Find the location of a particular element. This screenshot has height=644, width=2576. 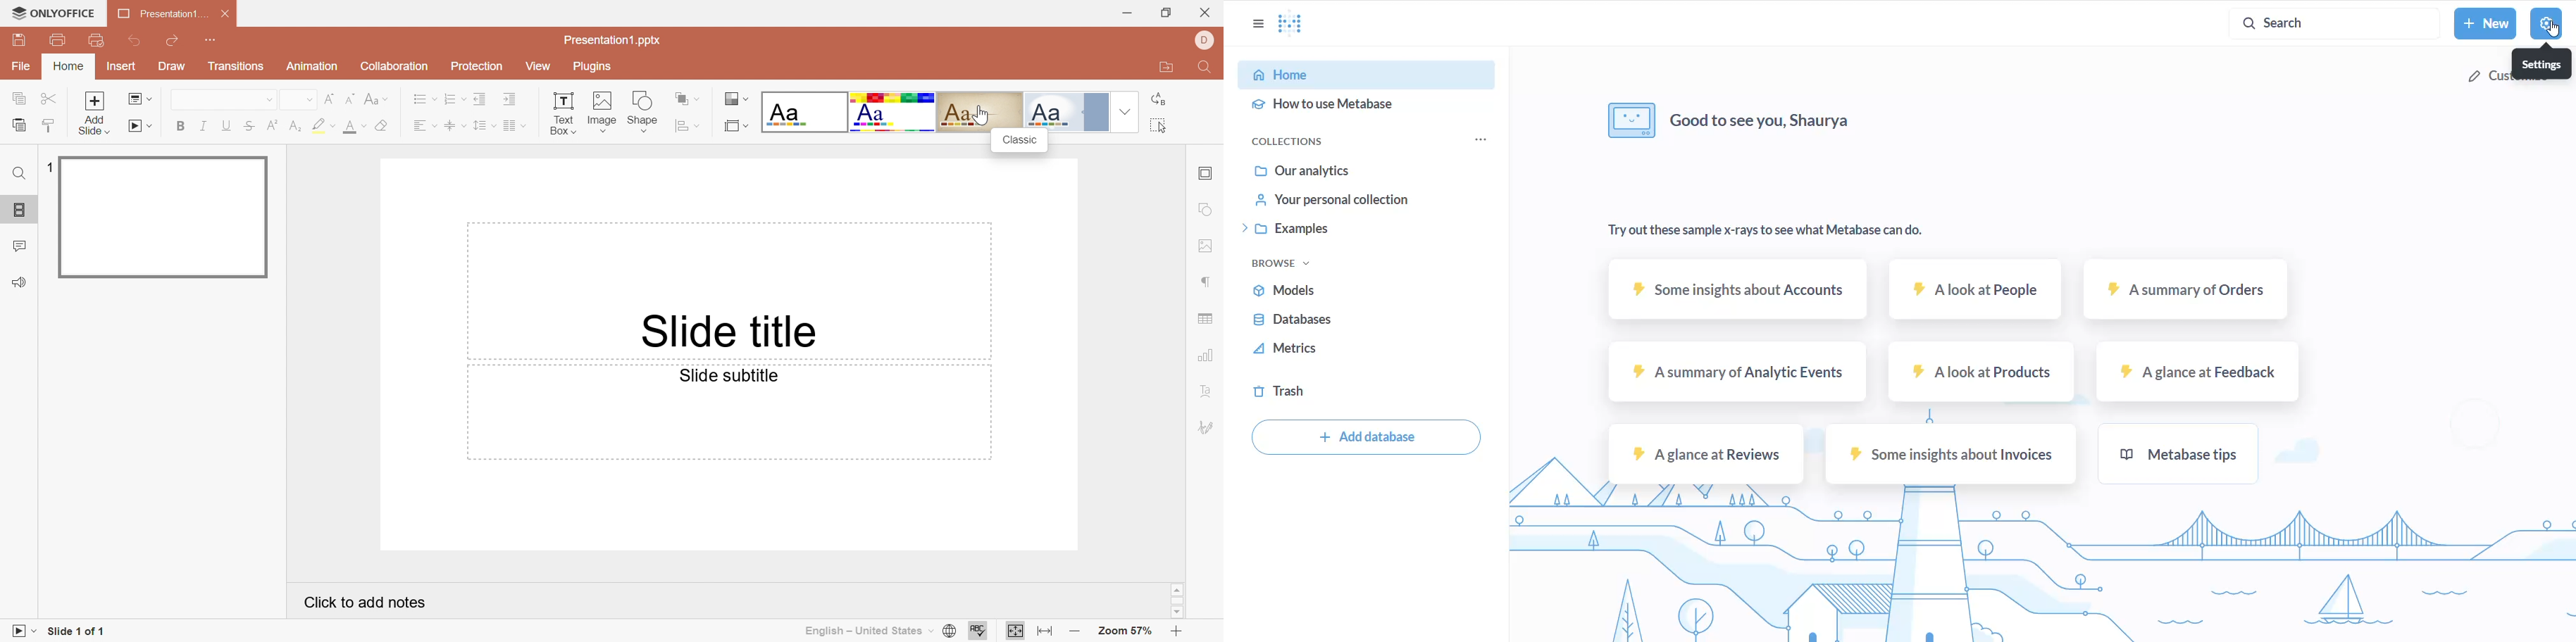

Cut is located at coordinates (52, 96).